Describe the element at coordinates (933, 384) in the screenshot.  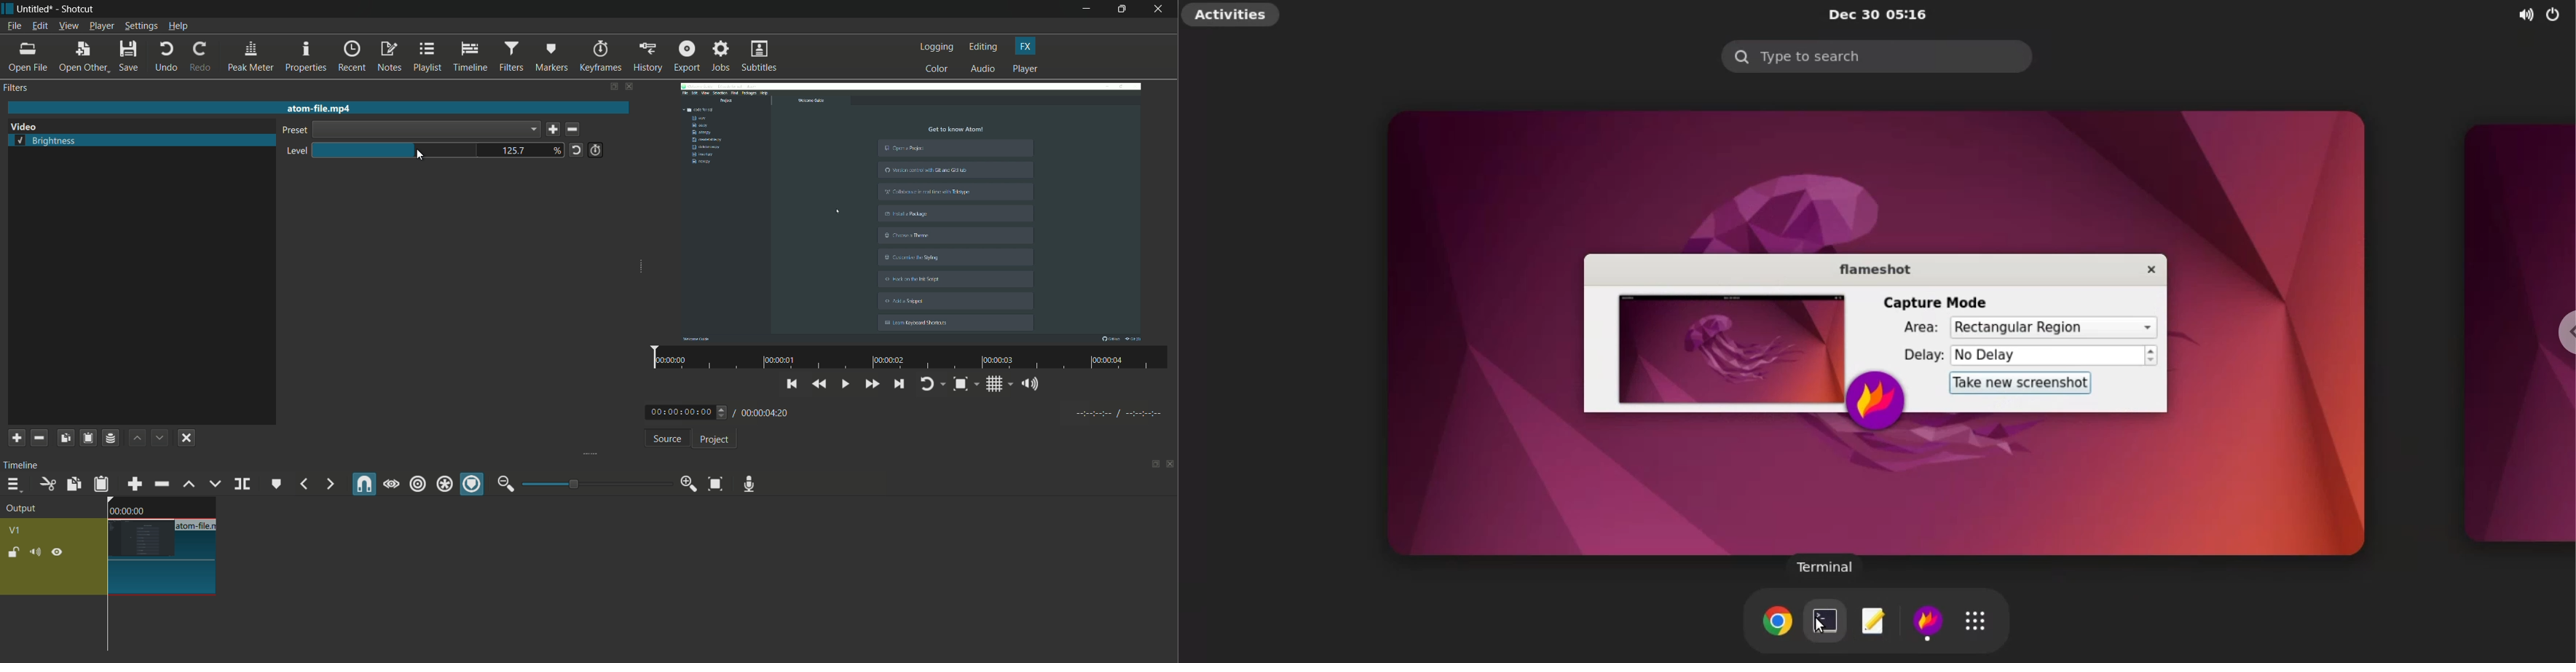
I see `toggle player logging` at that location.